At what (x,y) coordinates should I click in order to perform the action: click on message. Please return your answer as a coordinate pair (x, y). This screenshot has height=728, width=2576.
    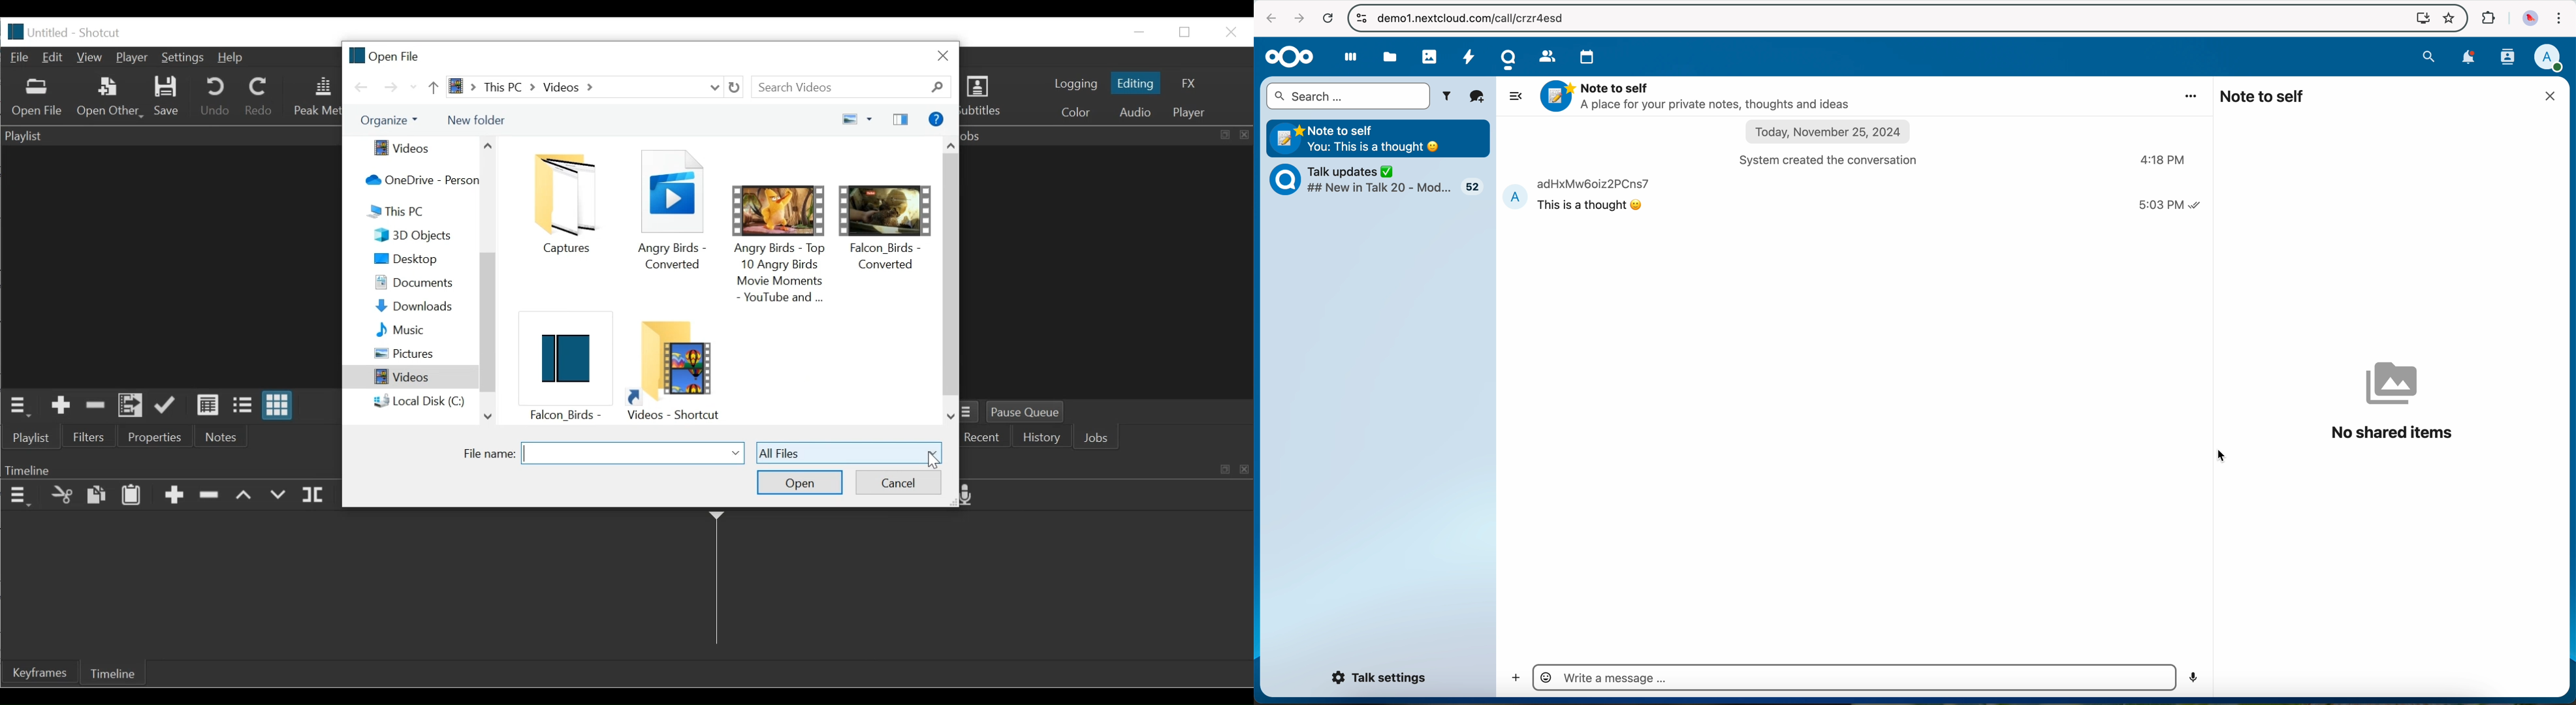
    Looking at the image, I should click on (1617, 678).